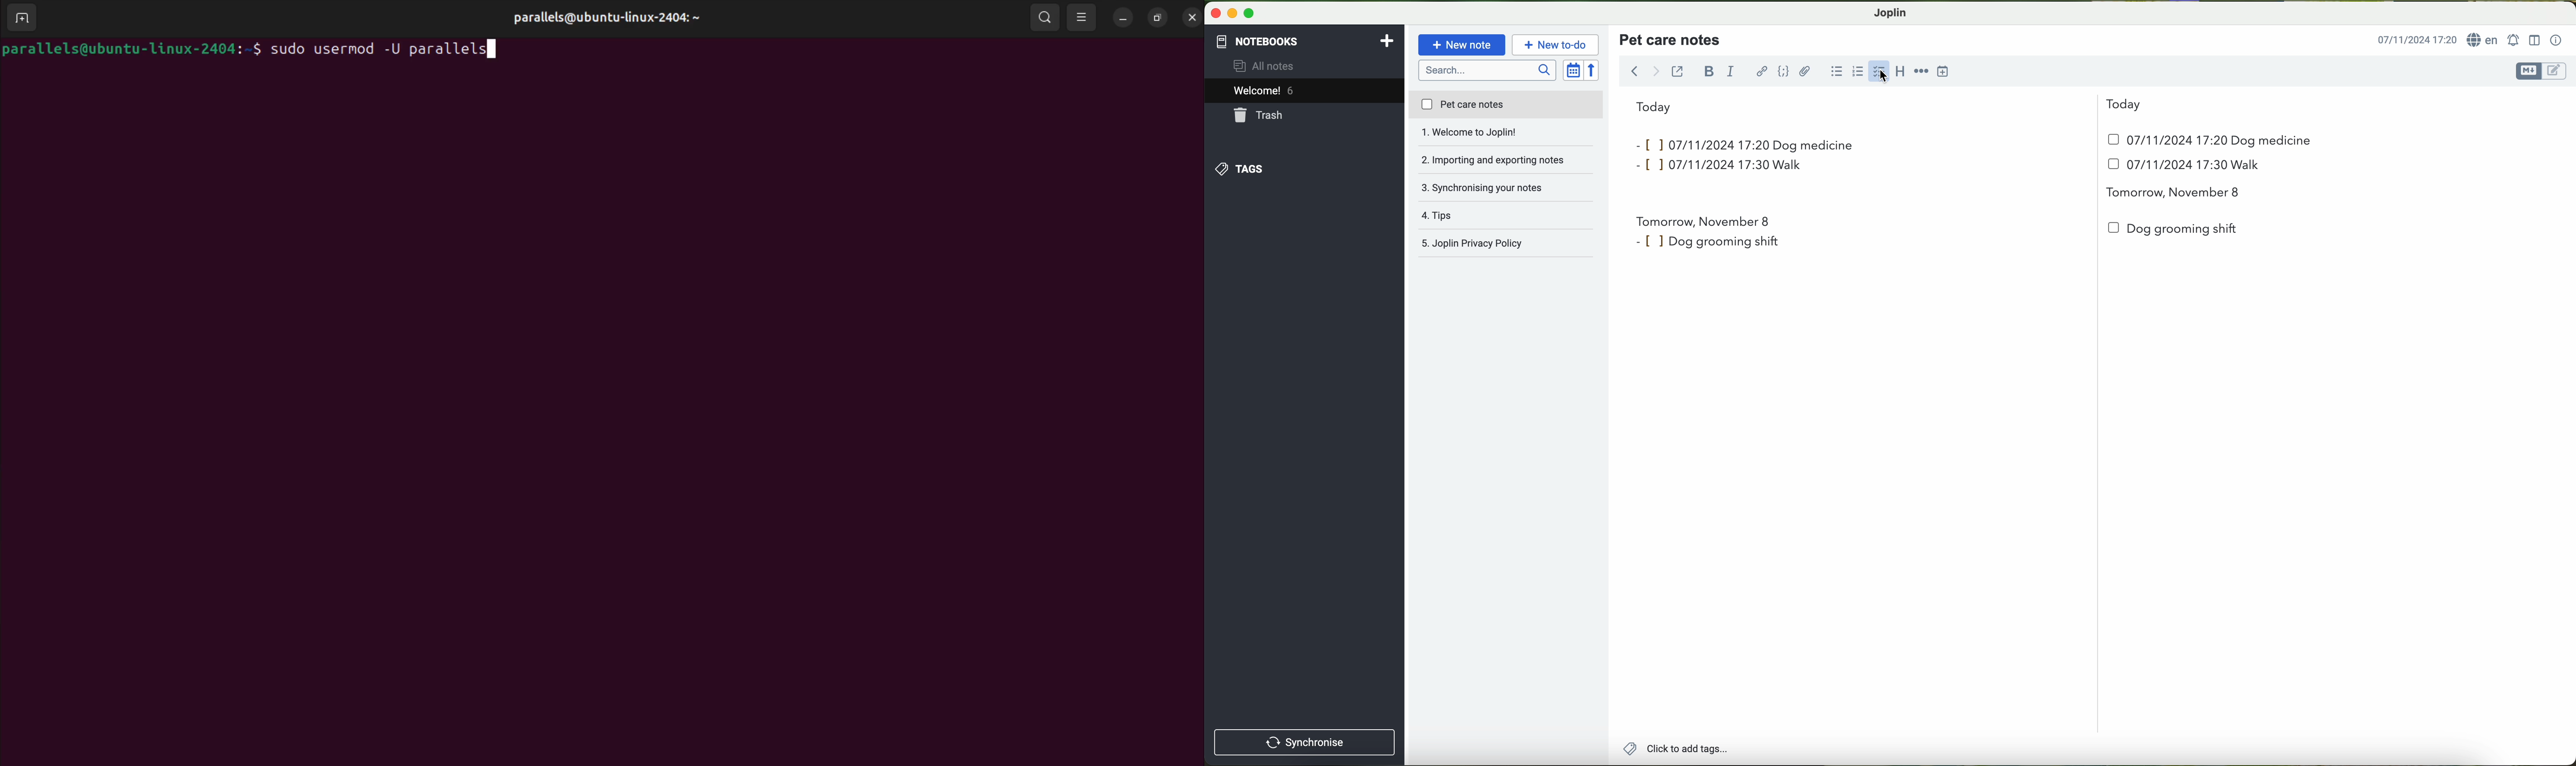 The height and width of the screenshot is (784, 2576). Describe the element at coordinates (1805, 71) in the screenshot. I see `attach file` at that location.